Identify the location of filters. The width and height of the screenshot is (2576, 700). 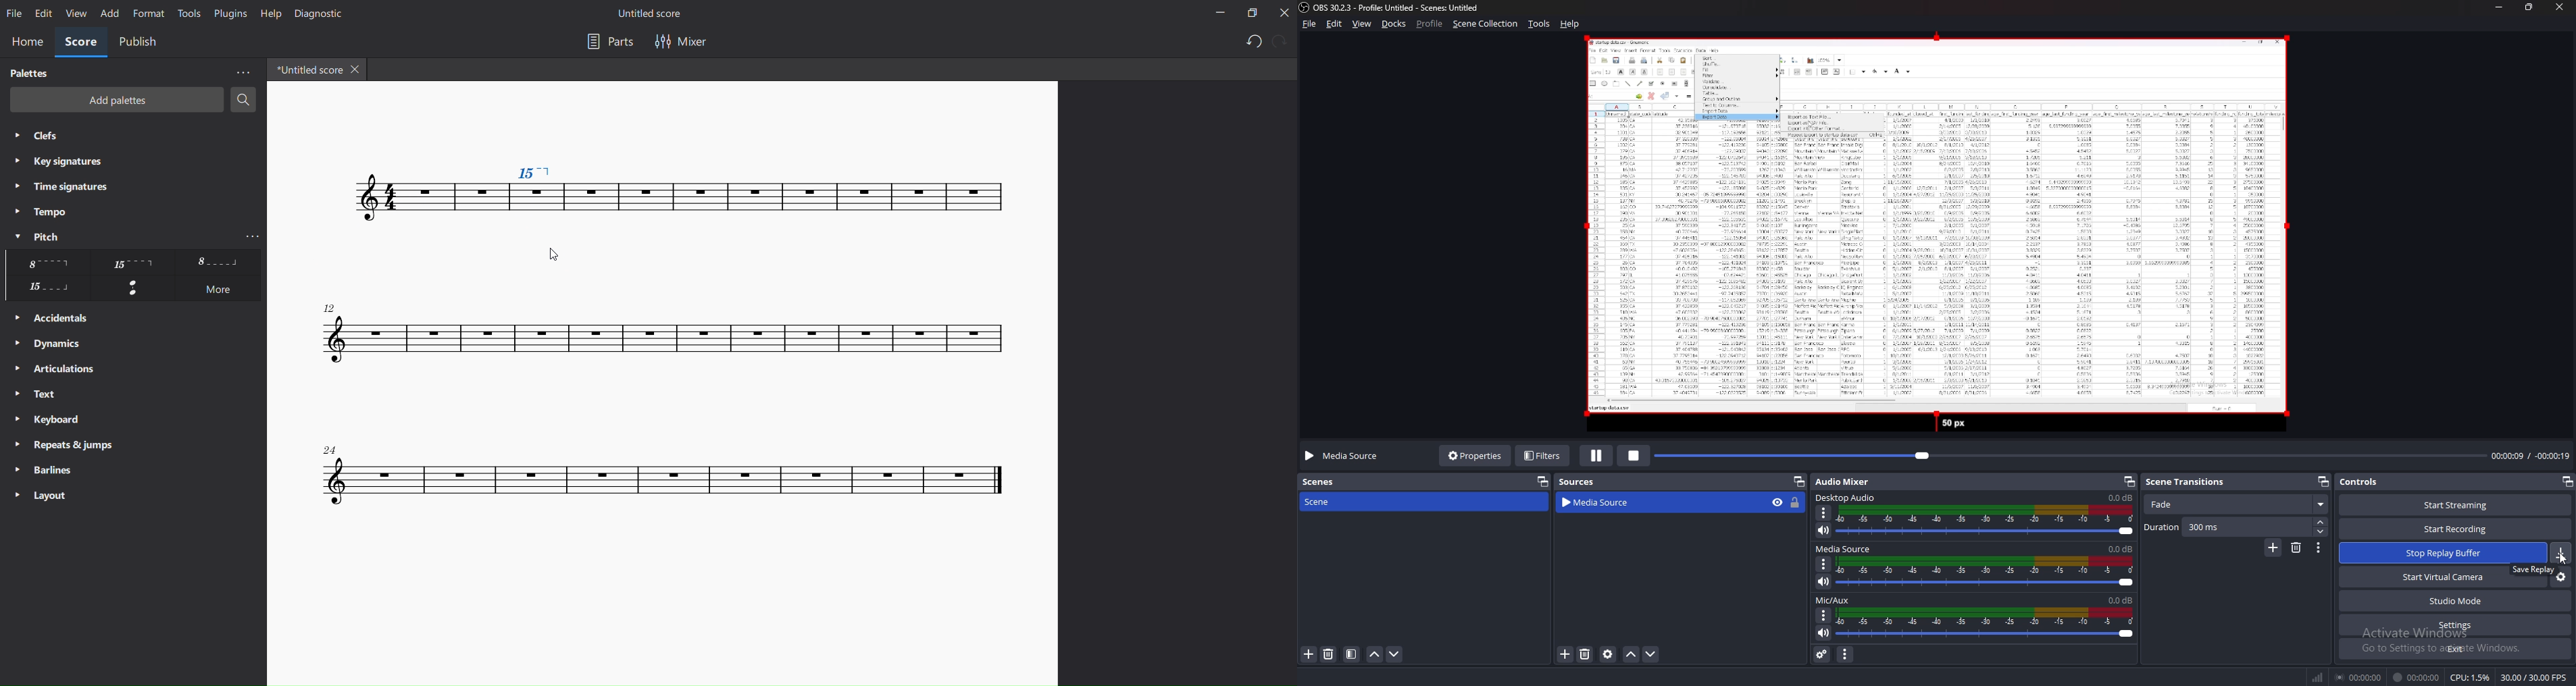
(1543, 456).